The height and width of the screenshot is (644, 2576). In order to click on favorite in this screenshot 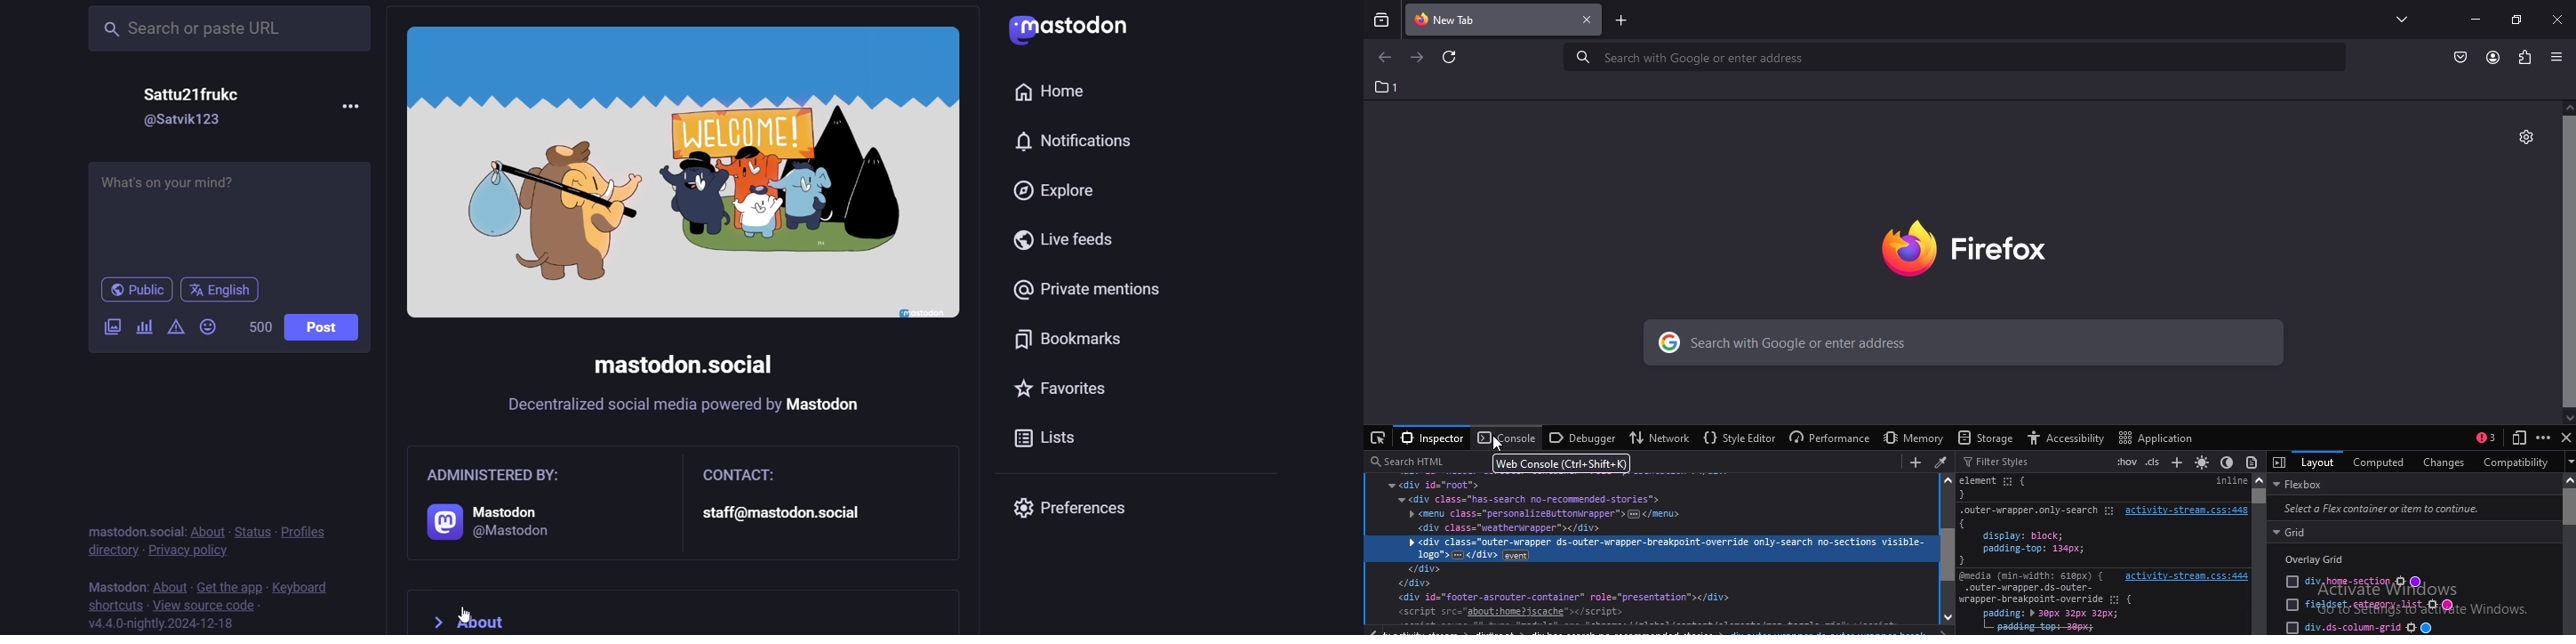, I will do `click(1071, 392)`.